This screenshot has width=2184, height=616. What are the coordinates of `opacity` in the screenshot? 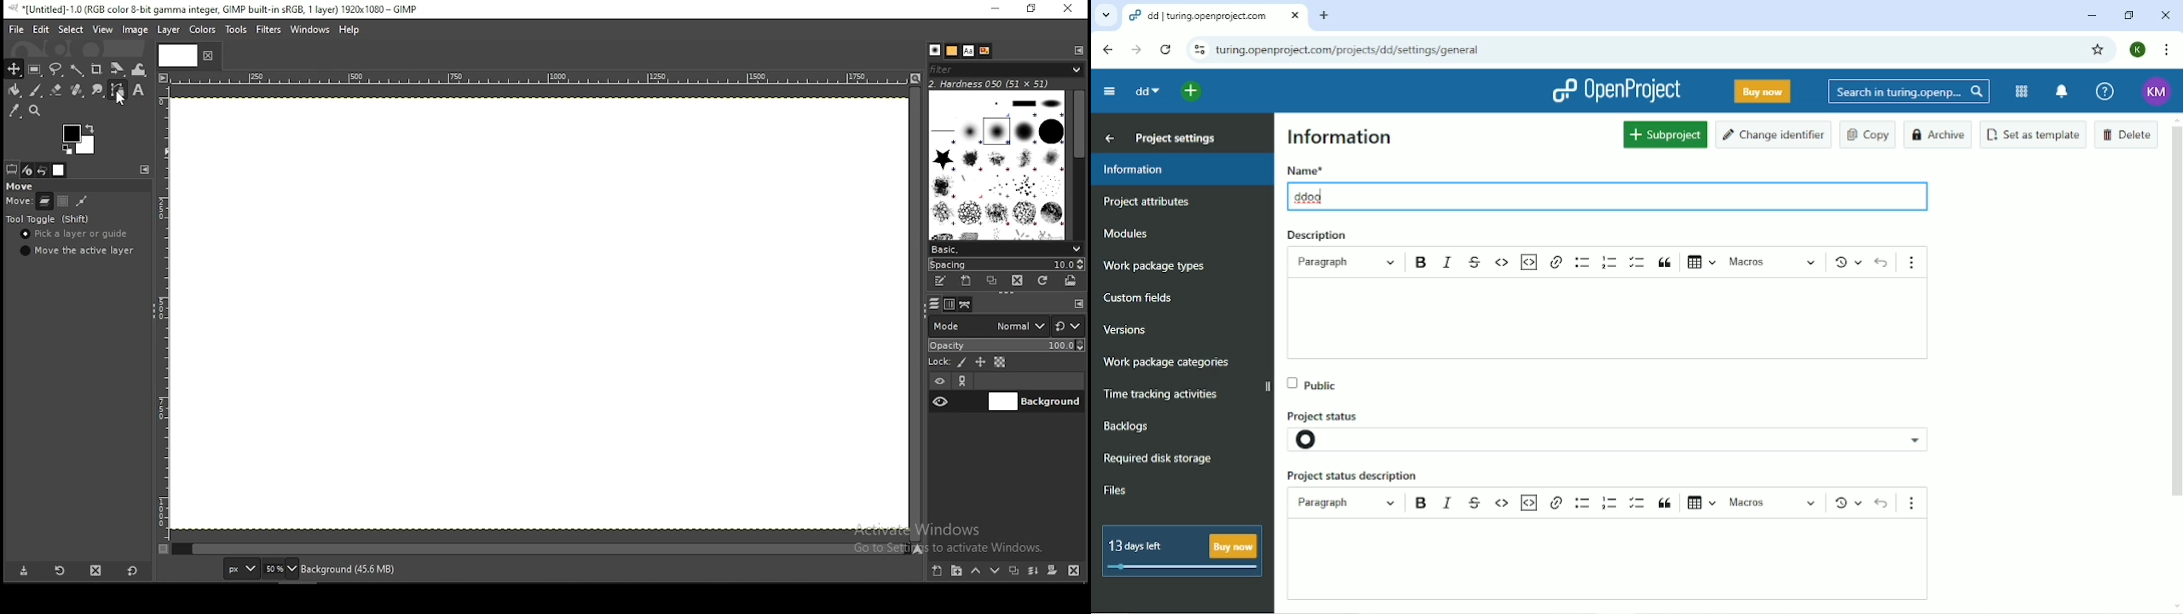 It's located at (1006, 346).